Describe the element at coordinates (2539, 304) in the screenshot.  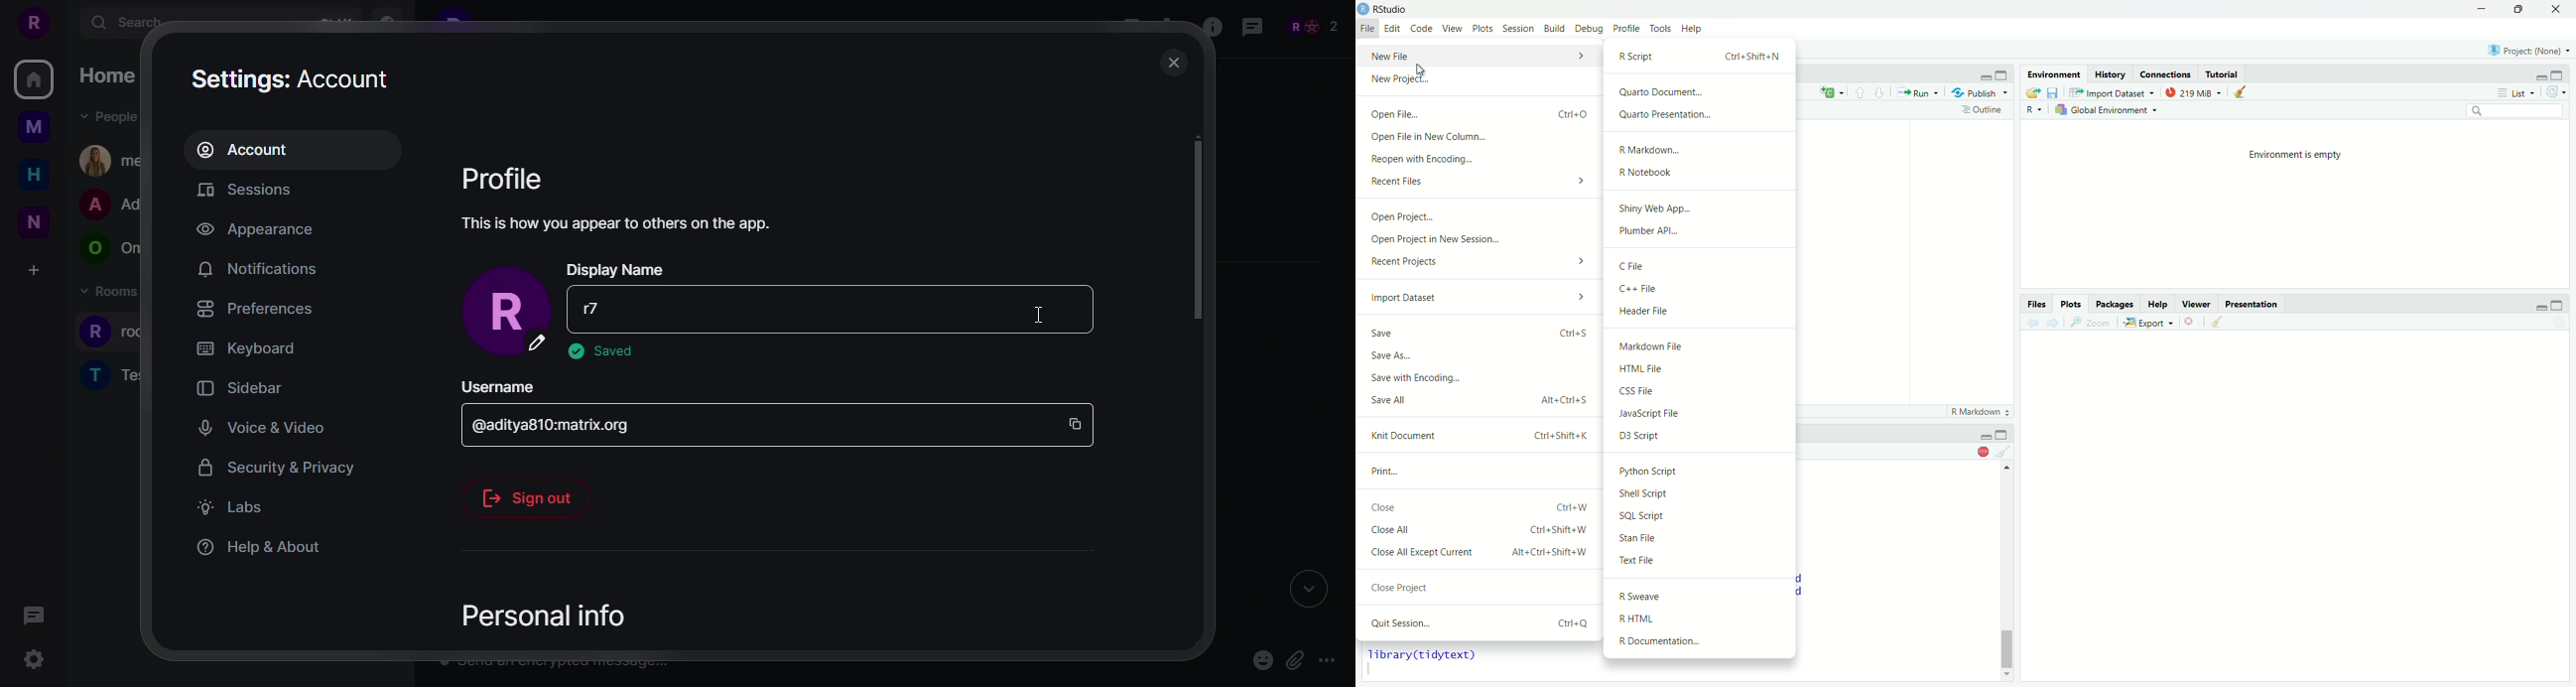
I see `minimize` at that location.